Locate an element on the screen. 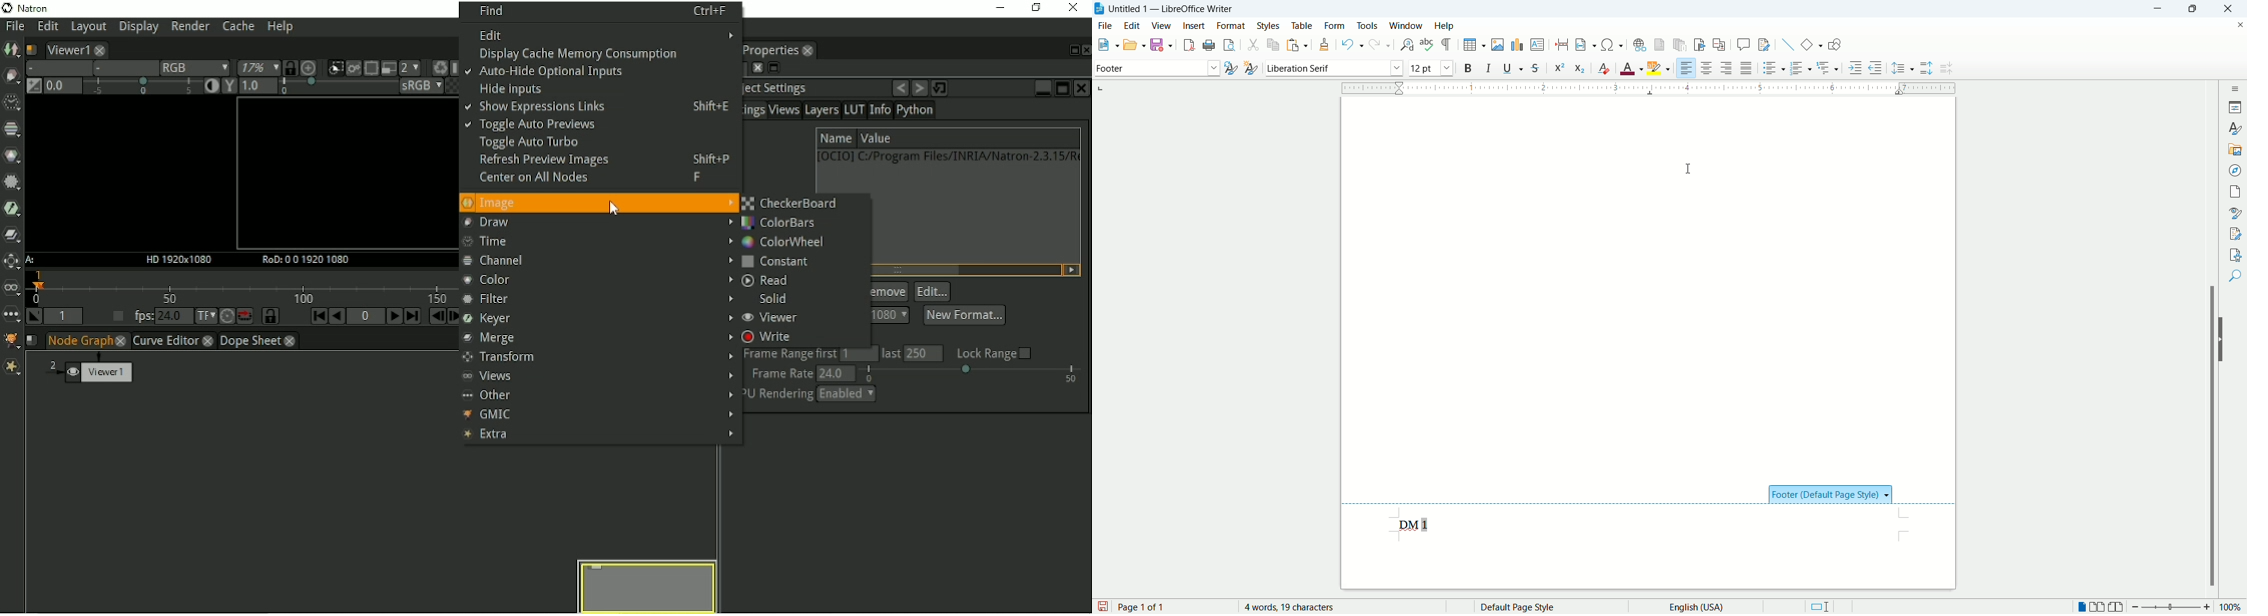 The height and width of the screenshot is (616, 2268). Restore default value is located at coordinates (942, 87).